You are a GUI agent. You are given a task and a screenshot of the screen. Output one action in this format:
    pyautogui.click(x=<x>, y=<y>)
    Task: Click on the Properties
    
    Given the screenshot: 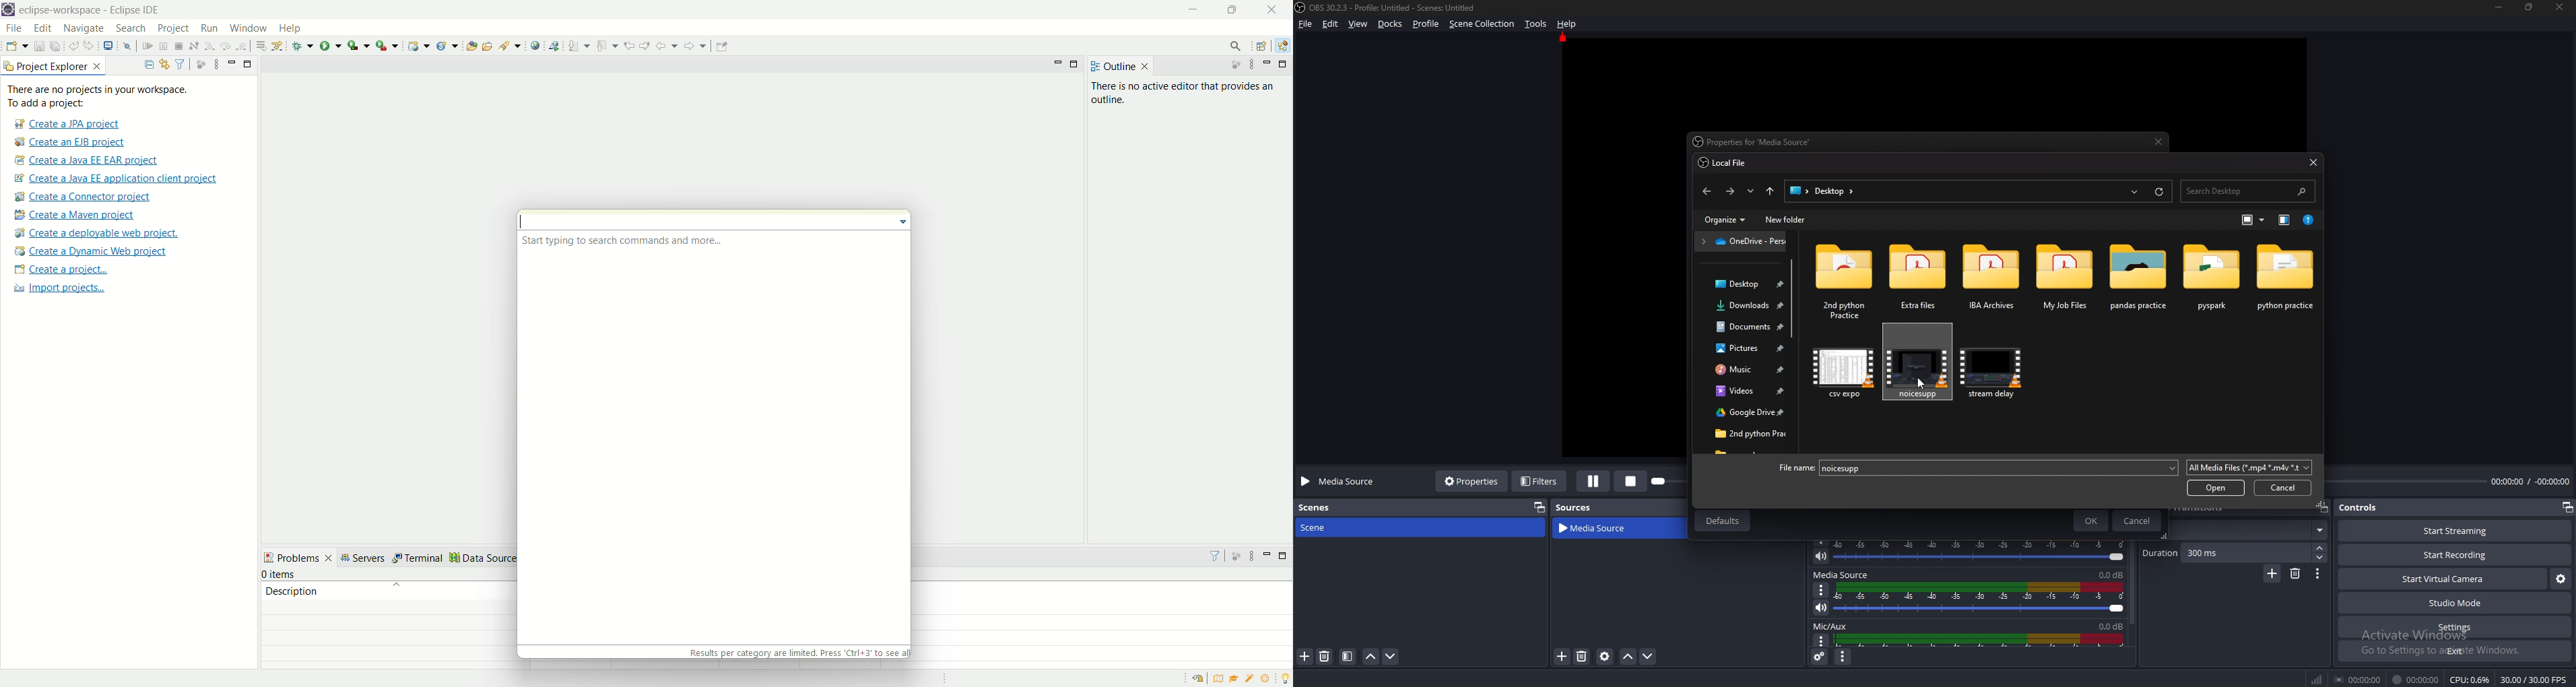 What is the action you would take?
    pyautogui.click(x=1471, y=480)
    